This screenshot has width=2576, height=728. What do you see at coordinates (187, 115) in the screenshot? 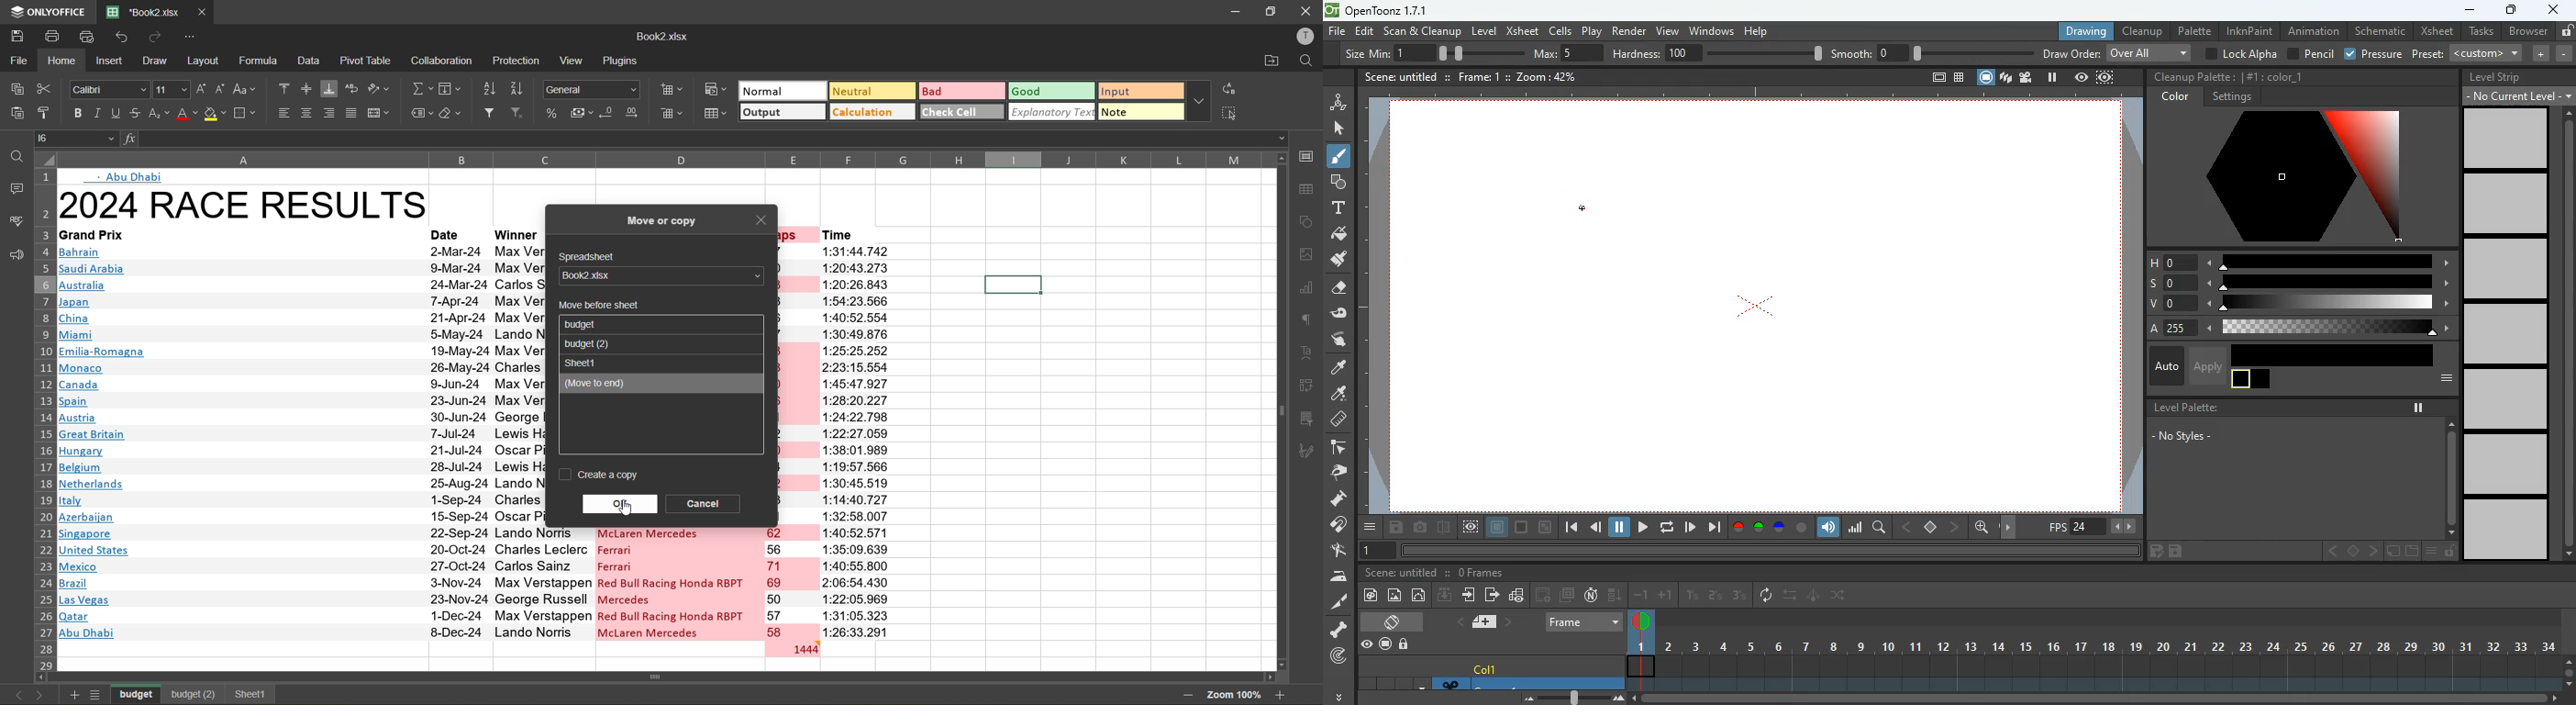
I see `font color` at bounding box center [187, 115].